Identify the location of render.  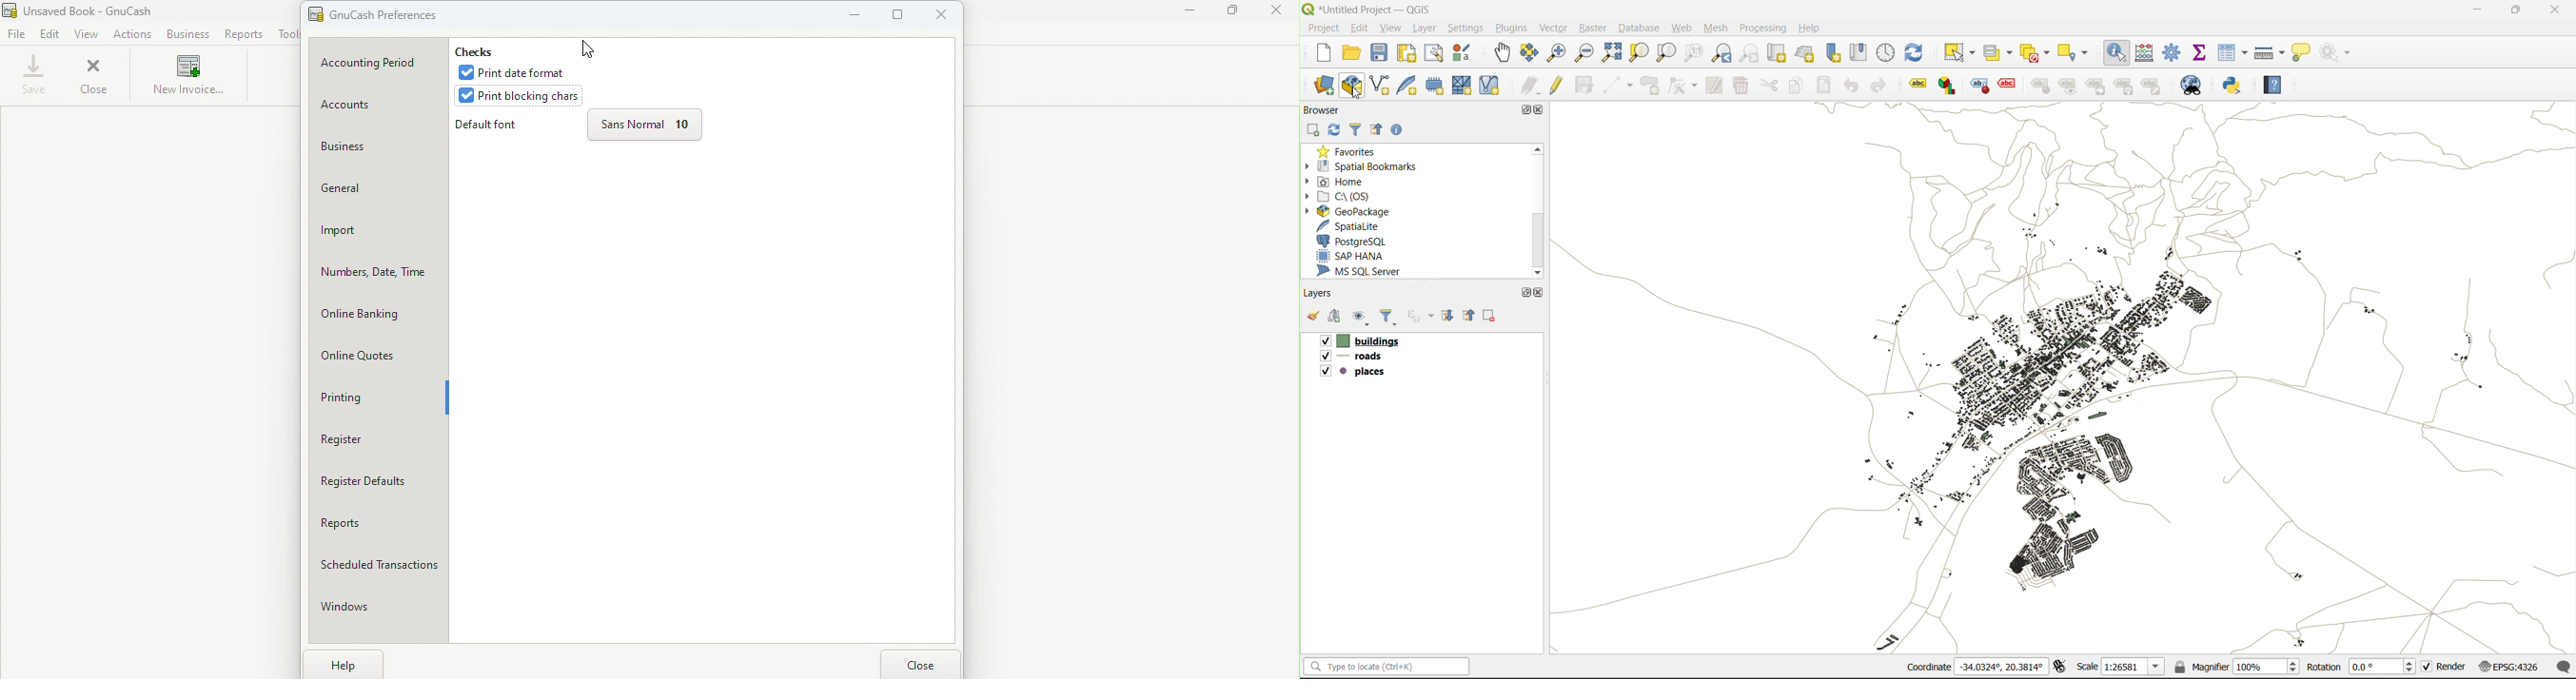
(2445, 669).